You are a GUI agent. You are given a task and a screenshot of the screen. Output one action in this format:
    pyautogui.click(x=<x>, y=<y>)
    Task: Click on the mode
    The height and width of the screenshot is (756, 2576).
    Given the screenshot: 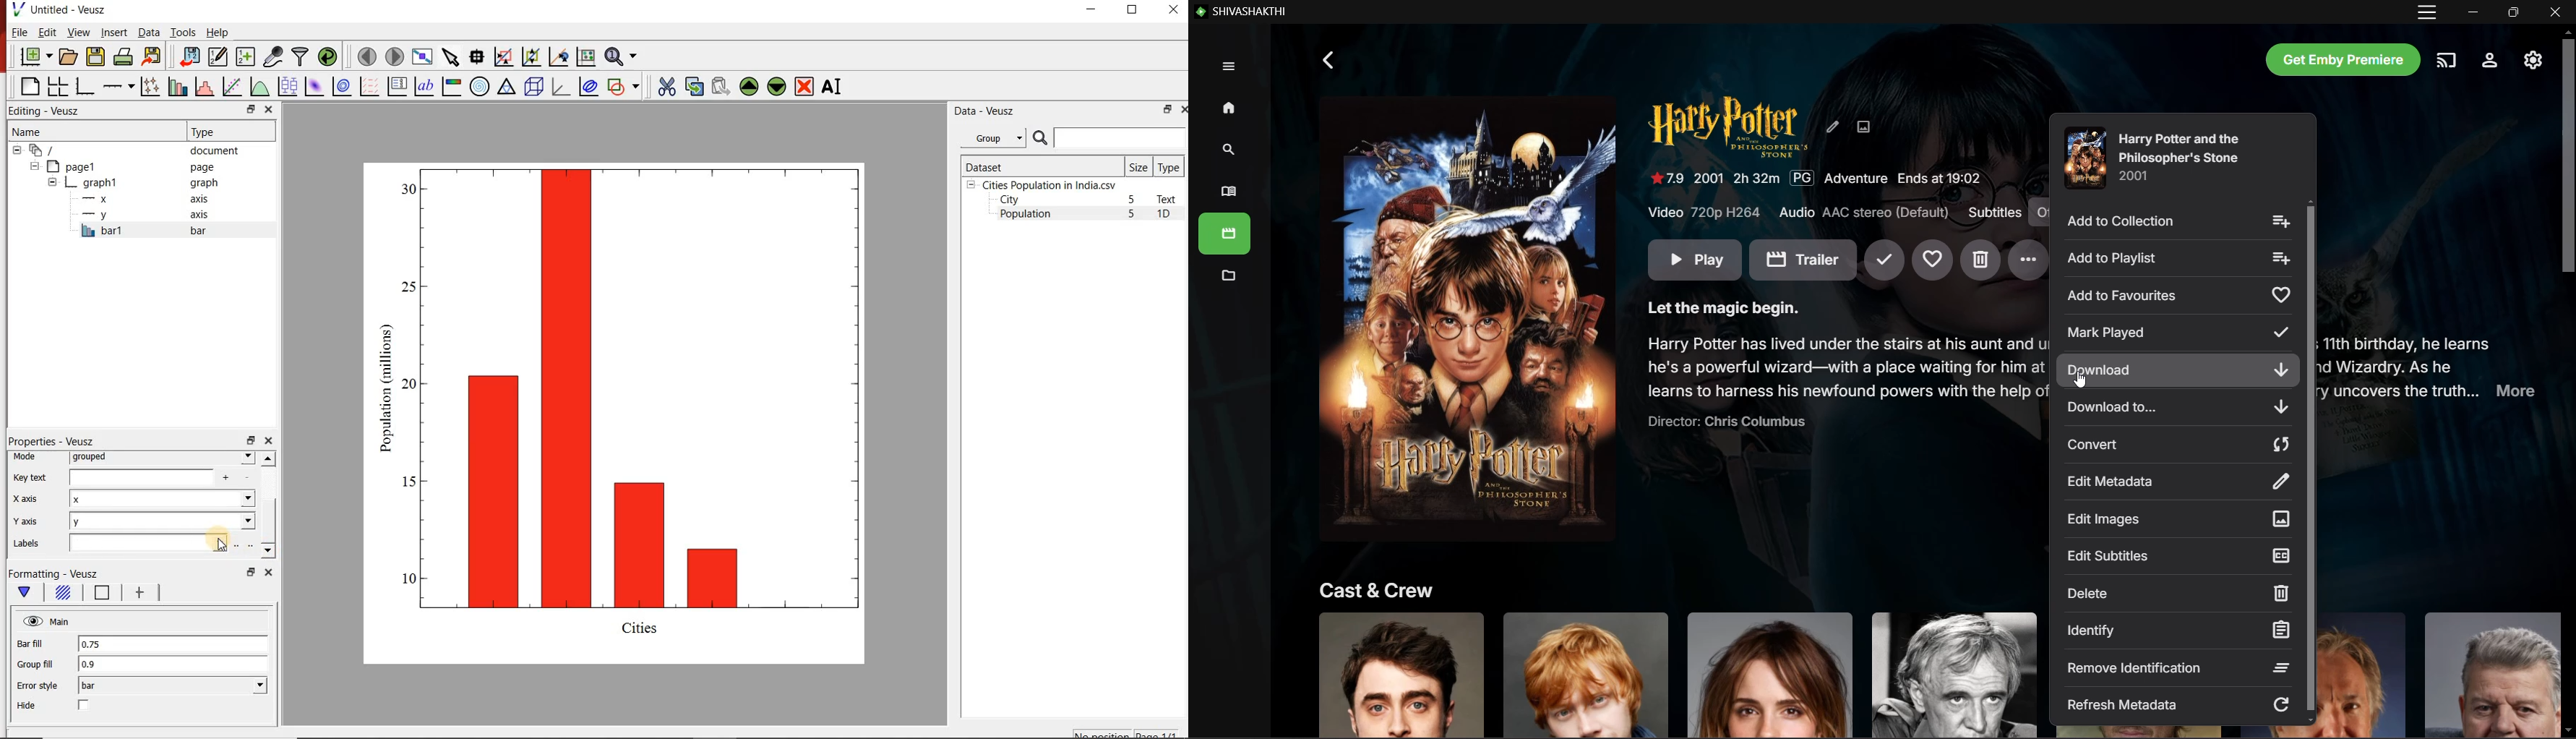 What is the action you would take?
    pyautogui.click(x=28, y=457)
    